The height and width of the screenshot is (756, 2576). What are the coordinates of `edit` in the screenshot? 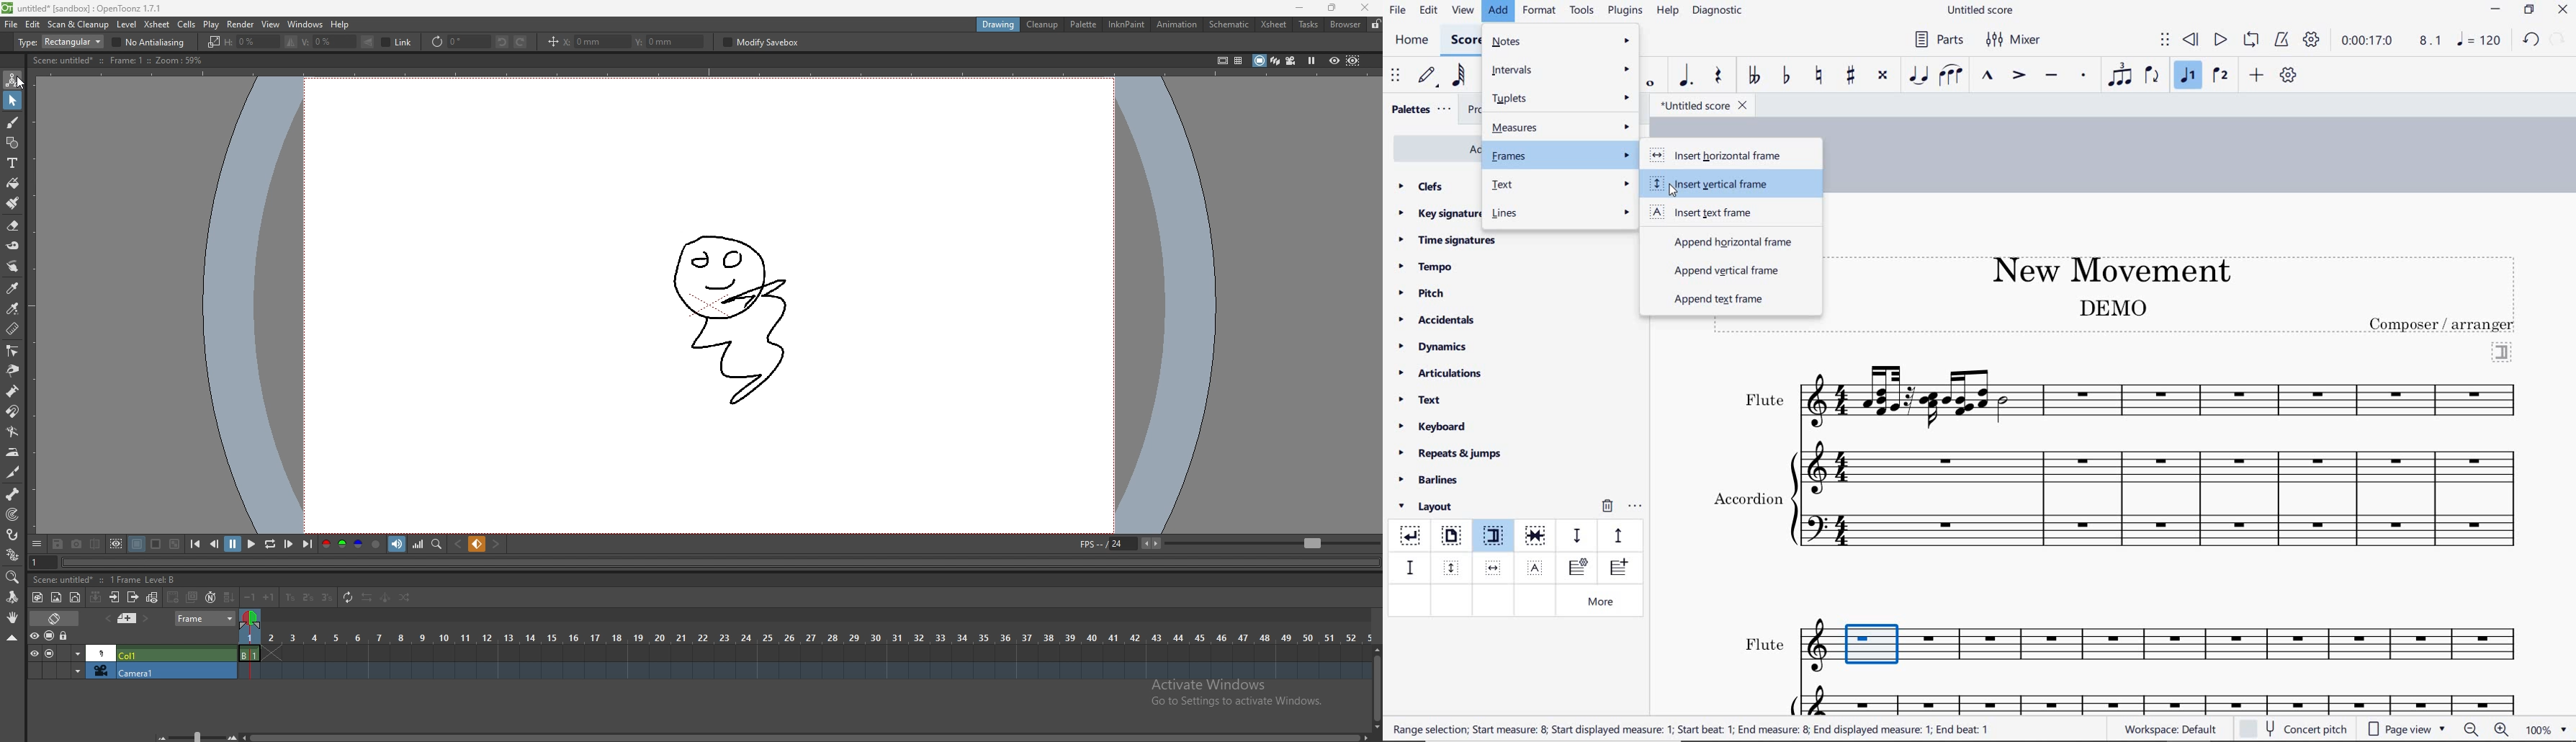 It's located at (1427, 11).